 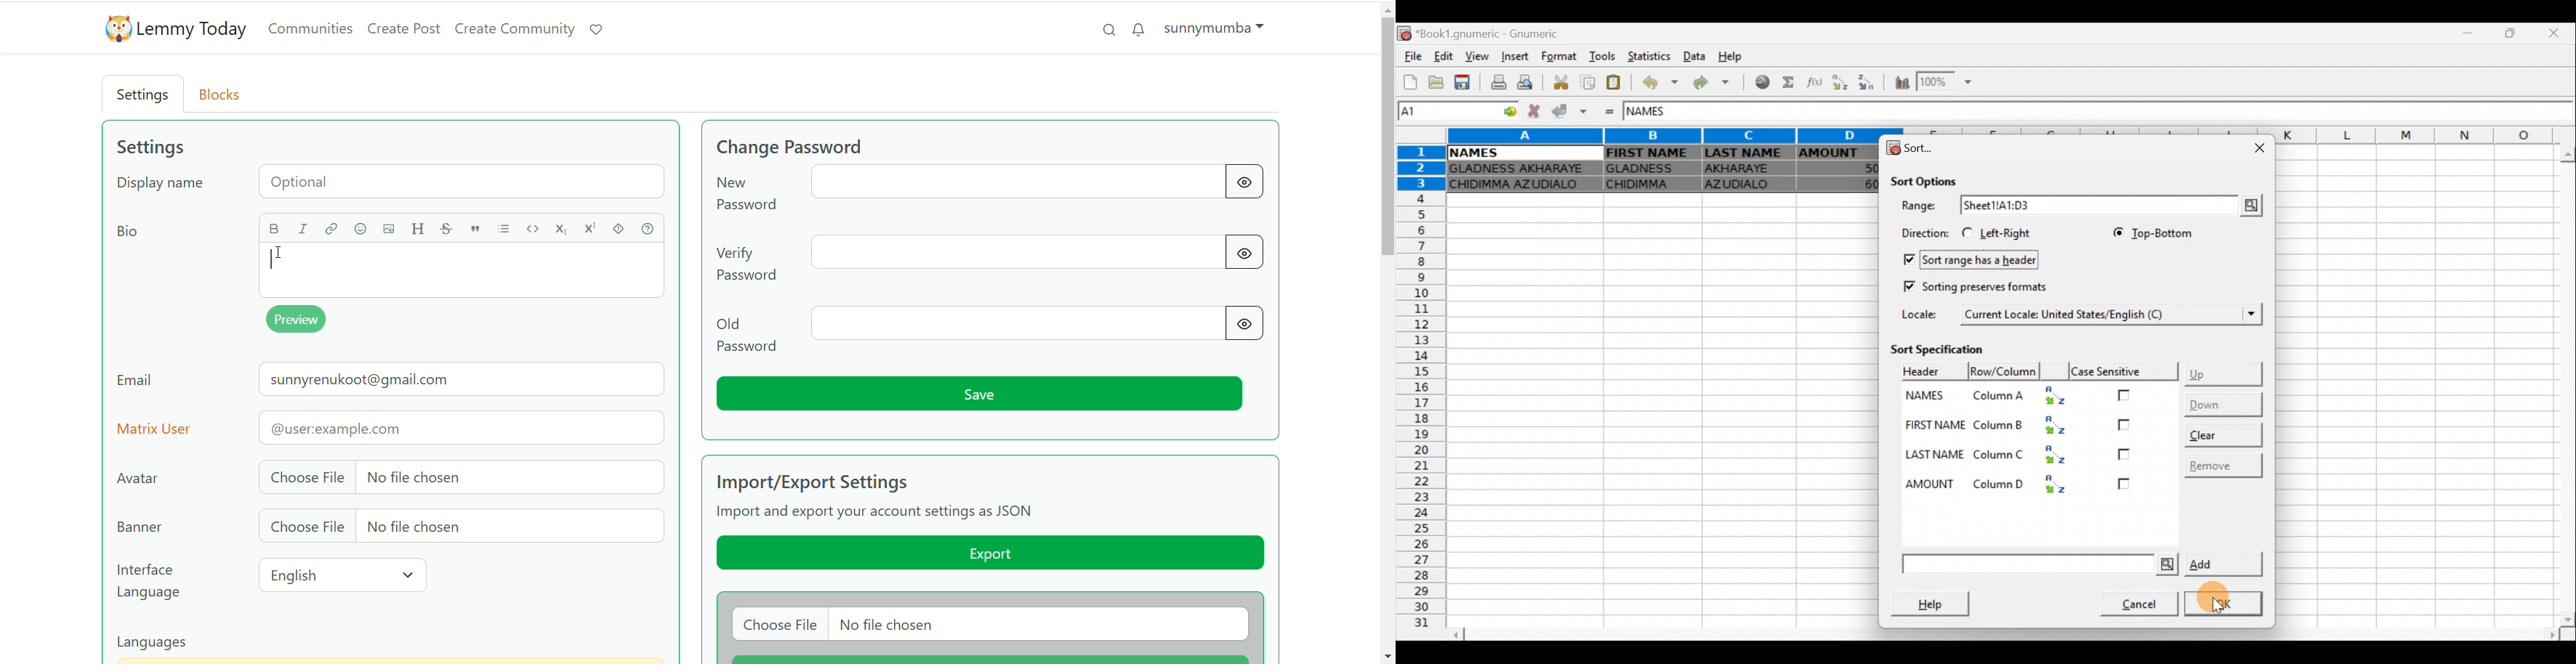 I want to click on Scroll bar, so click(x=2003, y=640).